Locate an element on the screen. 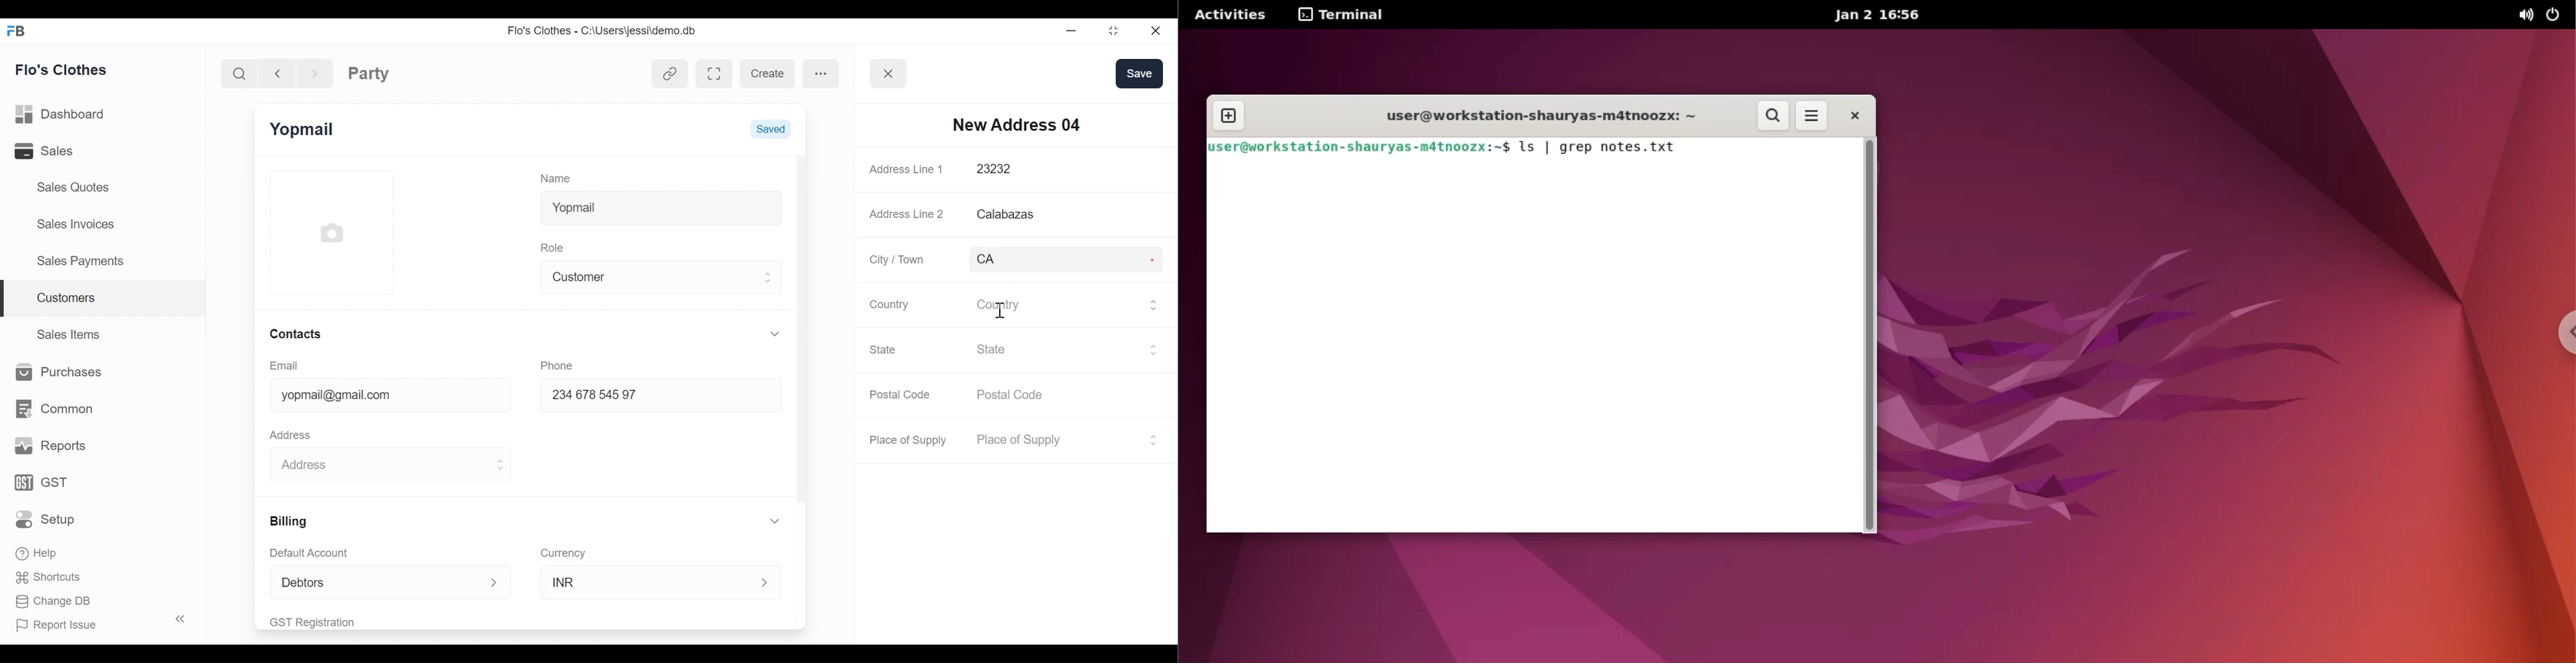 Image resolution: width=2576 pixels, height=672 pixels. Search is located at coordinates (242, 73).